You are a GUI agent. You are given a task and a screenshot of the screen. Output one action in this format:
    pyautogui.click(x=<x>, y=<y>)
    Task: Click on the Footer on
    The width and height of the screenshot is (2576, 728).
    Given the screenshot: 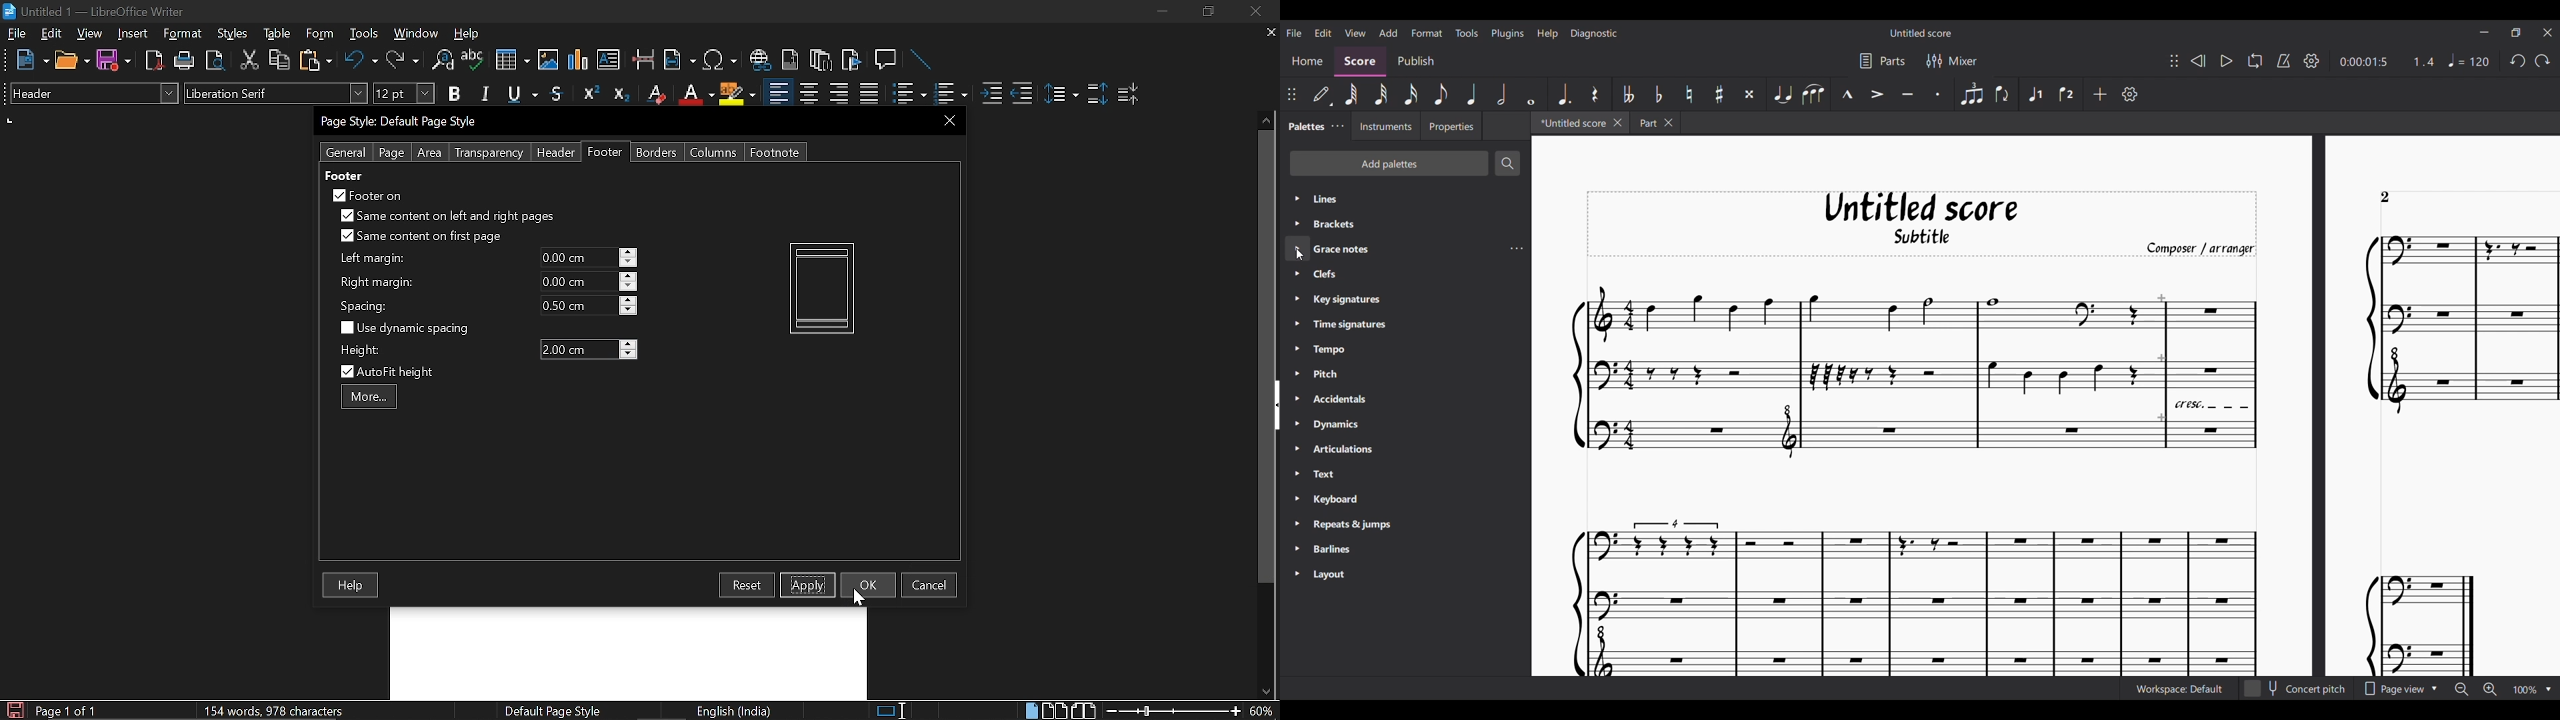 What is the action you would take?
    pyautogui.click(x=368, y=195)
    